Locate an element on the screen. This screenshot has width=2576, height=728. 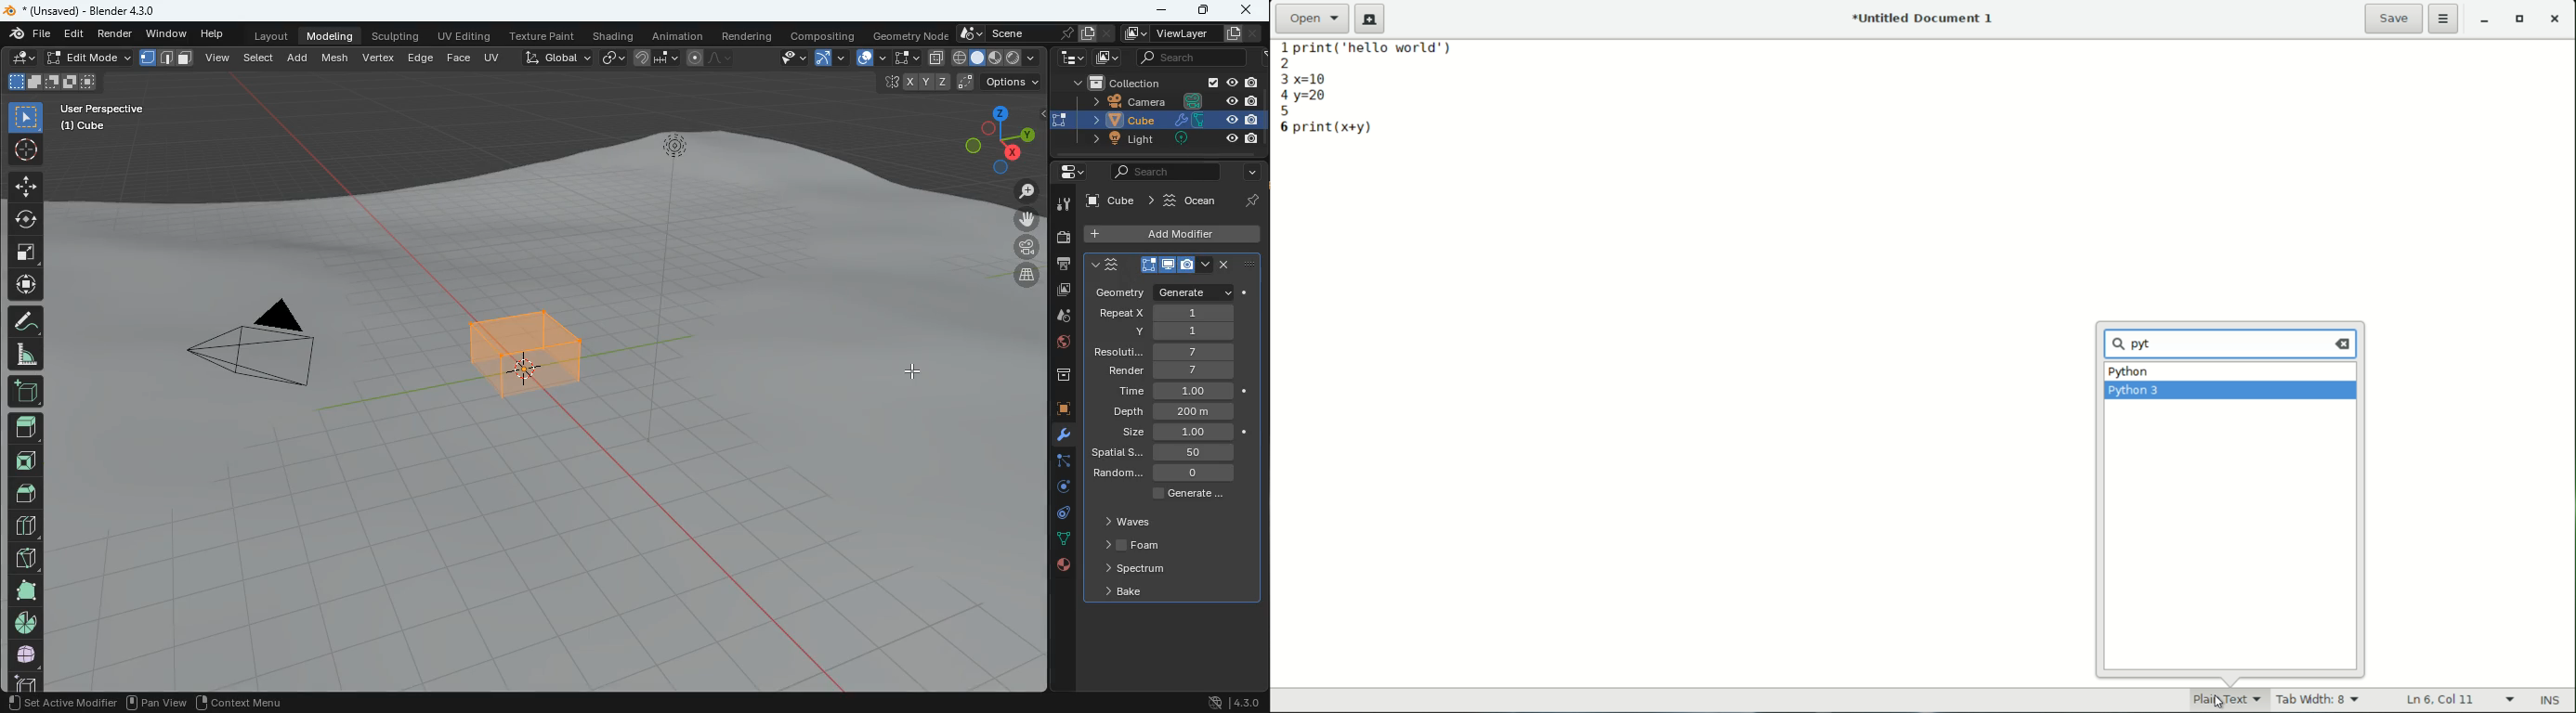
perks is located at coordinates (1170, 266).